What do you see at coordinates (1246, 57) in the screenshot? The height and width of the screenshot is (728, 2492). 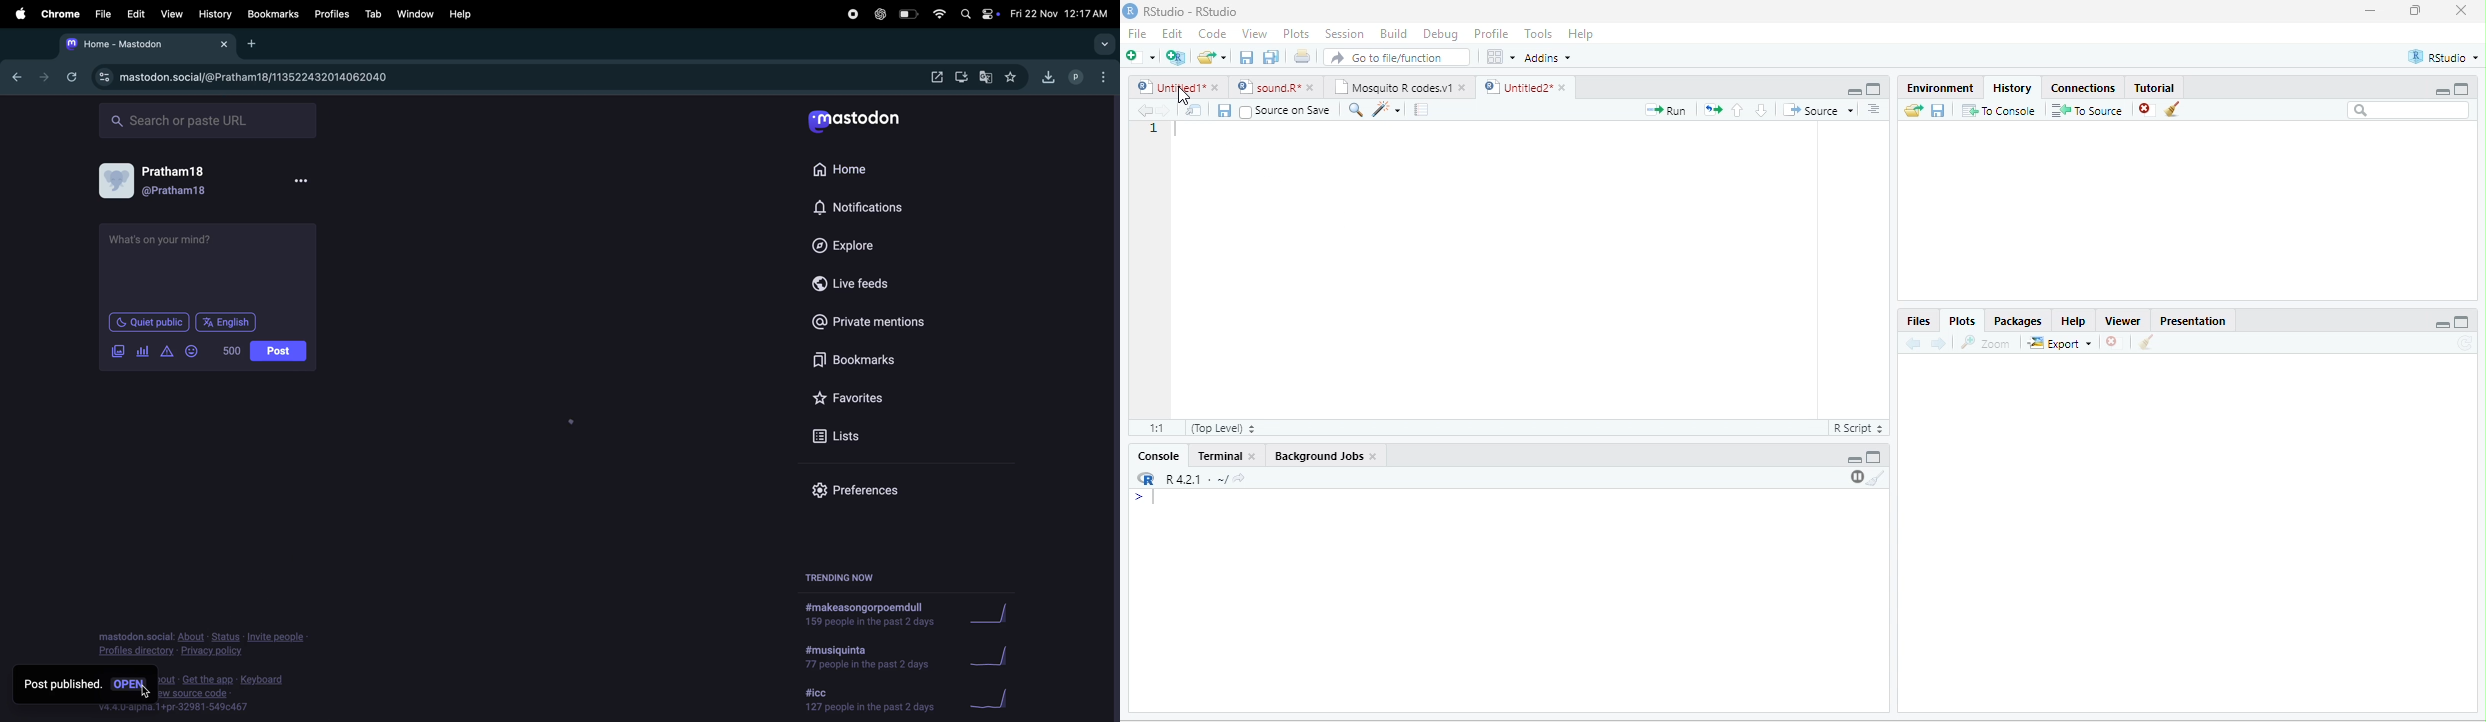 I see `save` at bounding box center [1246, 57].